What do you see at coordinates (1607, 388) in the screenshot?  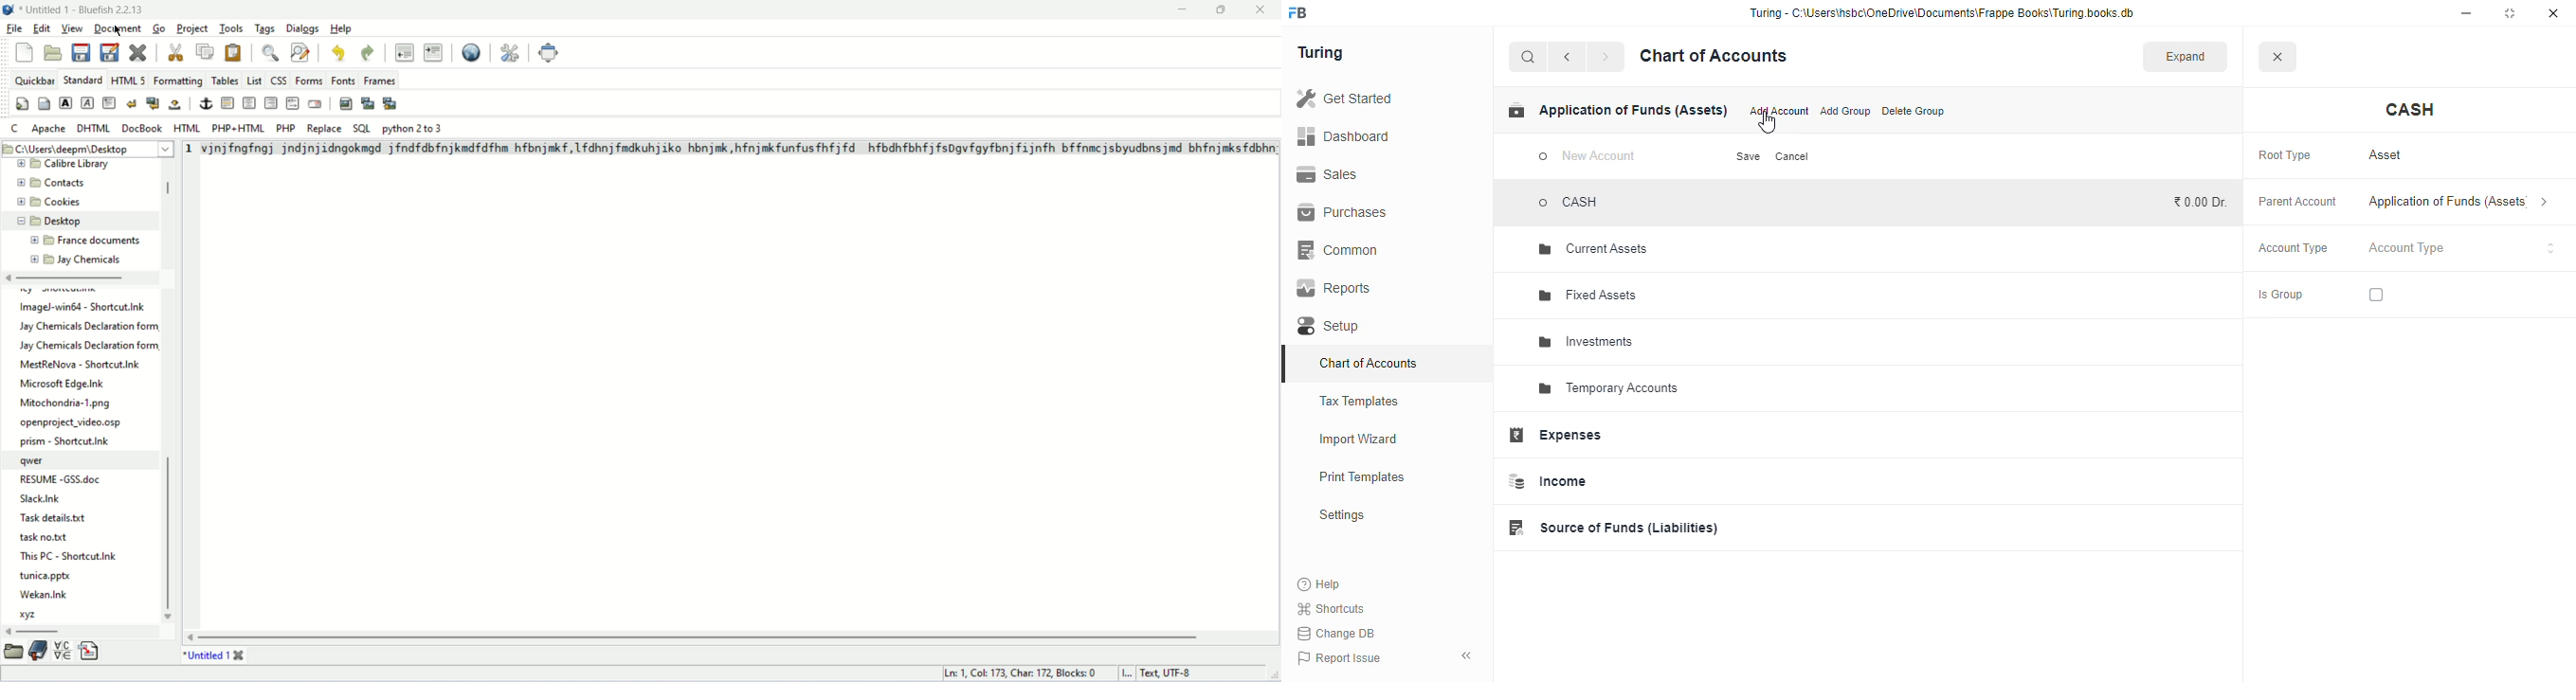 I see `temporary accounts` at bounding box center [1607, 388].